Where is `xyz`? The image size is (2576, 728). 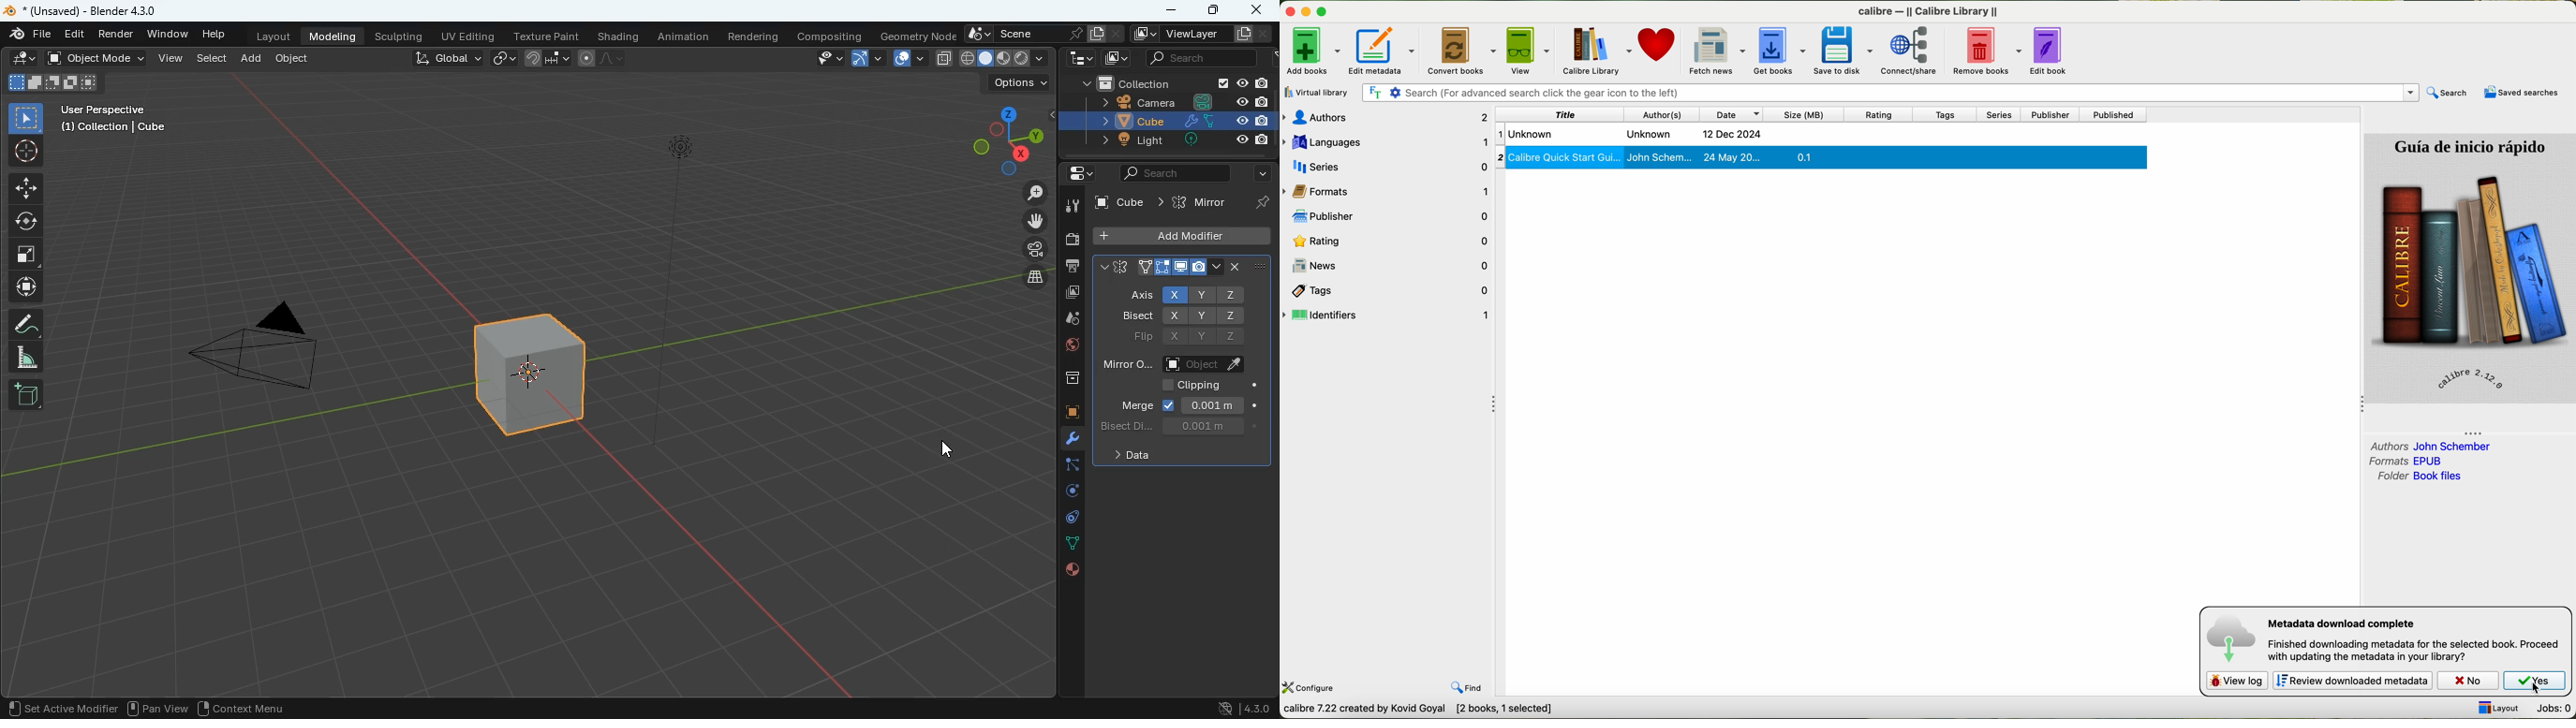
xyz is located at coordinates (1203, 295).